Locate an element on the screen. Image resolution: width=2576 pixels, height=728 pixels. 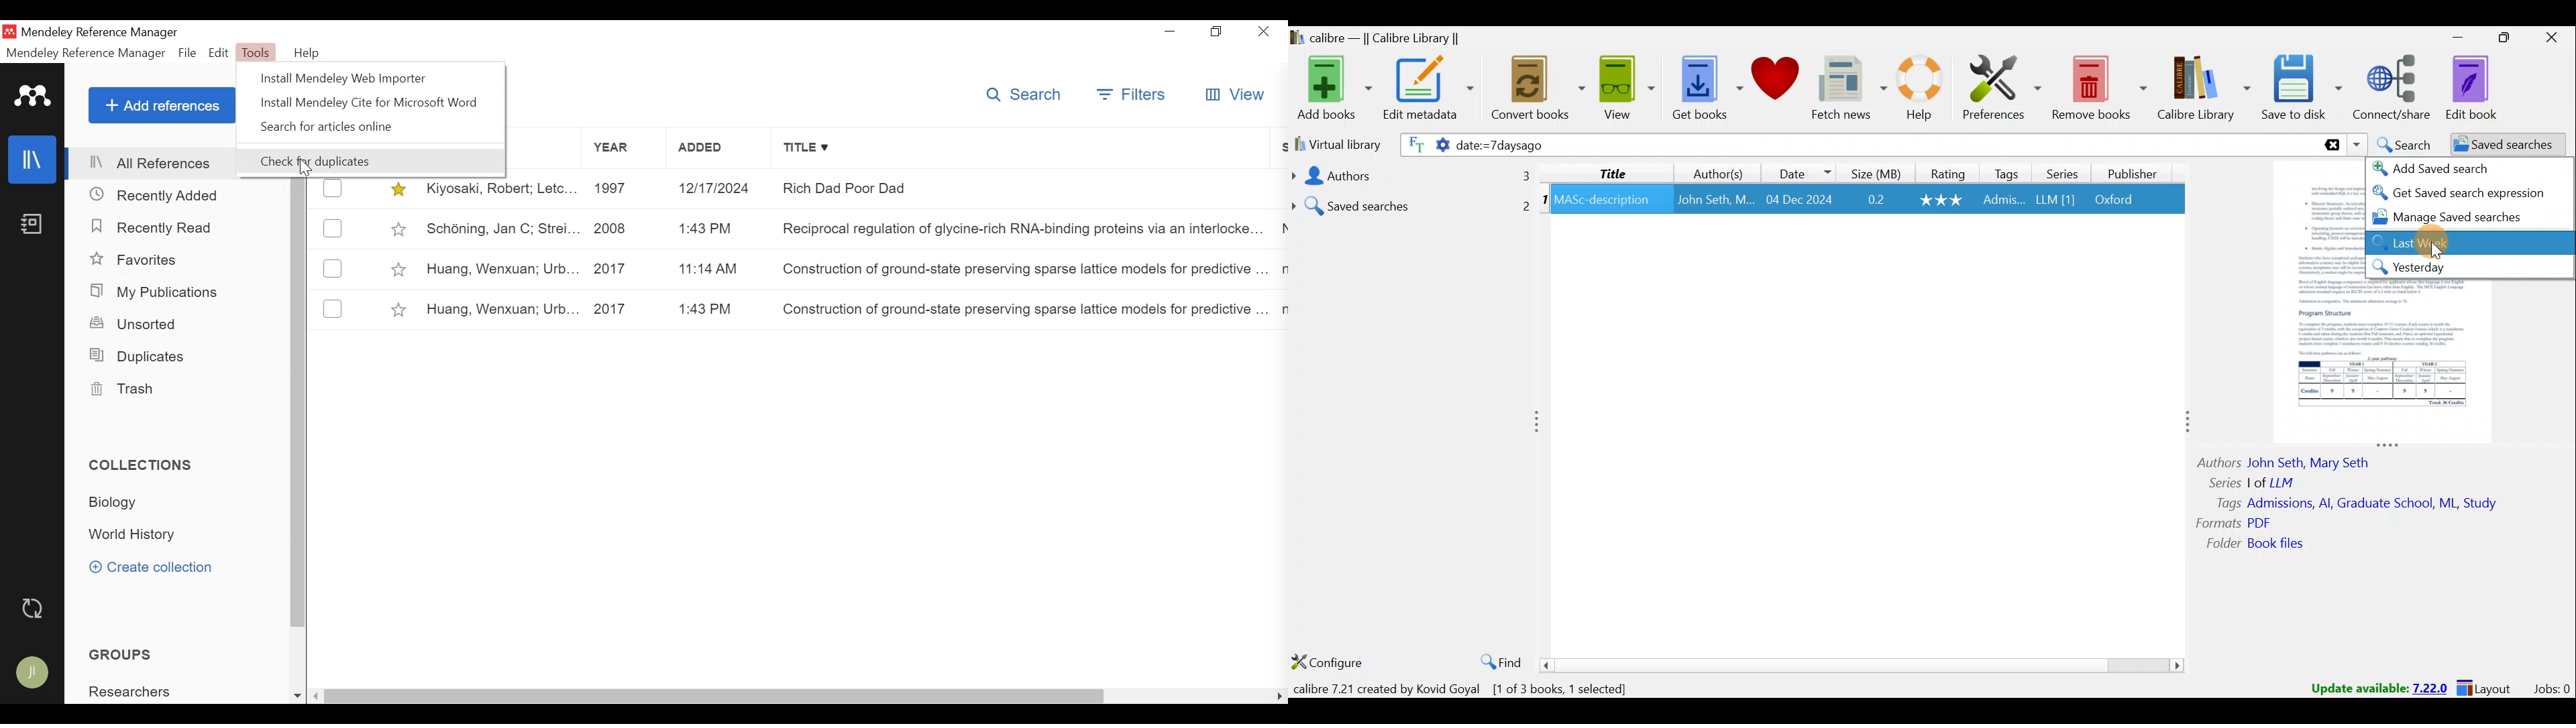
(un)select is located at coordinates (331, 228).